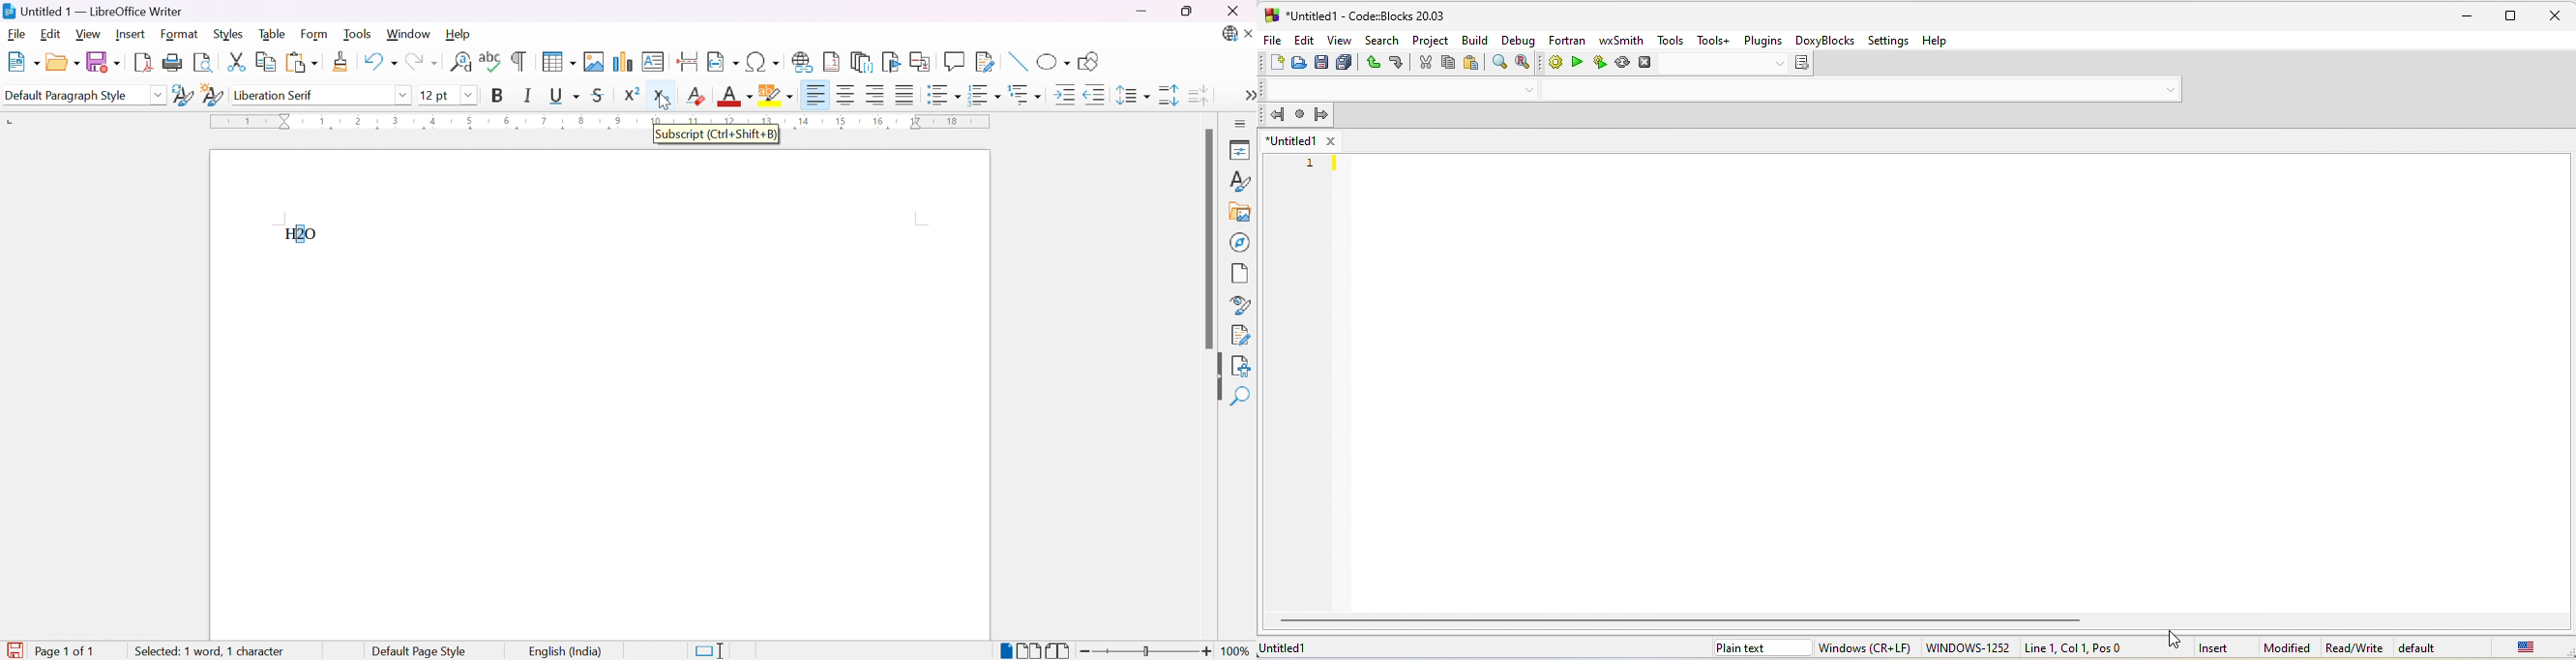 This screenshot has width=2576, height=672. I want to click on modified, so click(2286, 648).